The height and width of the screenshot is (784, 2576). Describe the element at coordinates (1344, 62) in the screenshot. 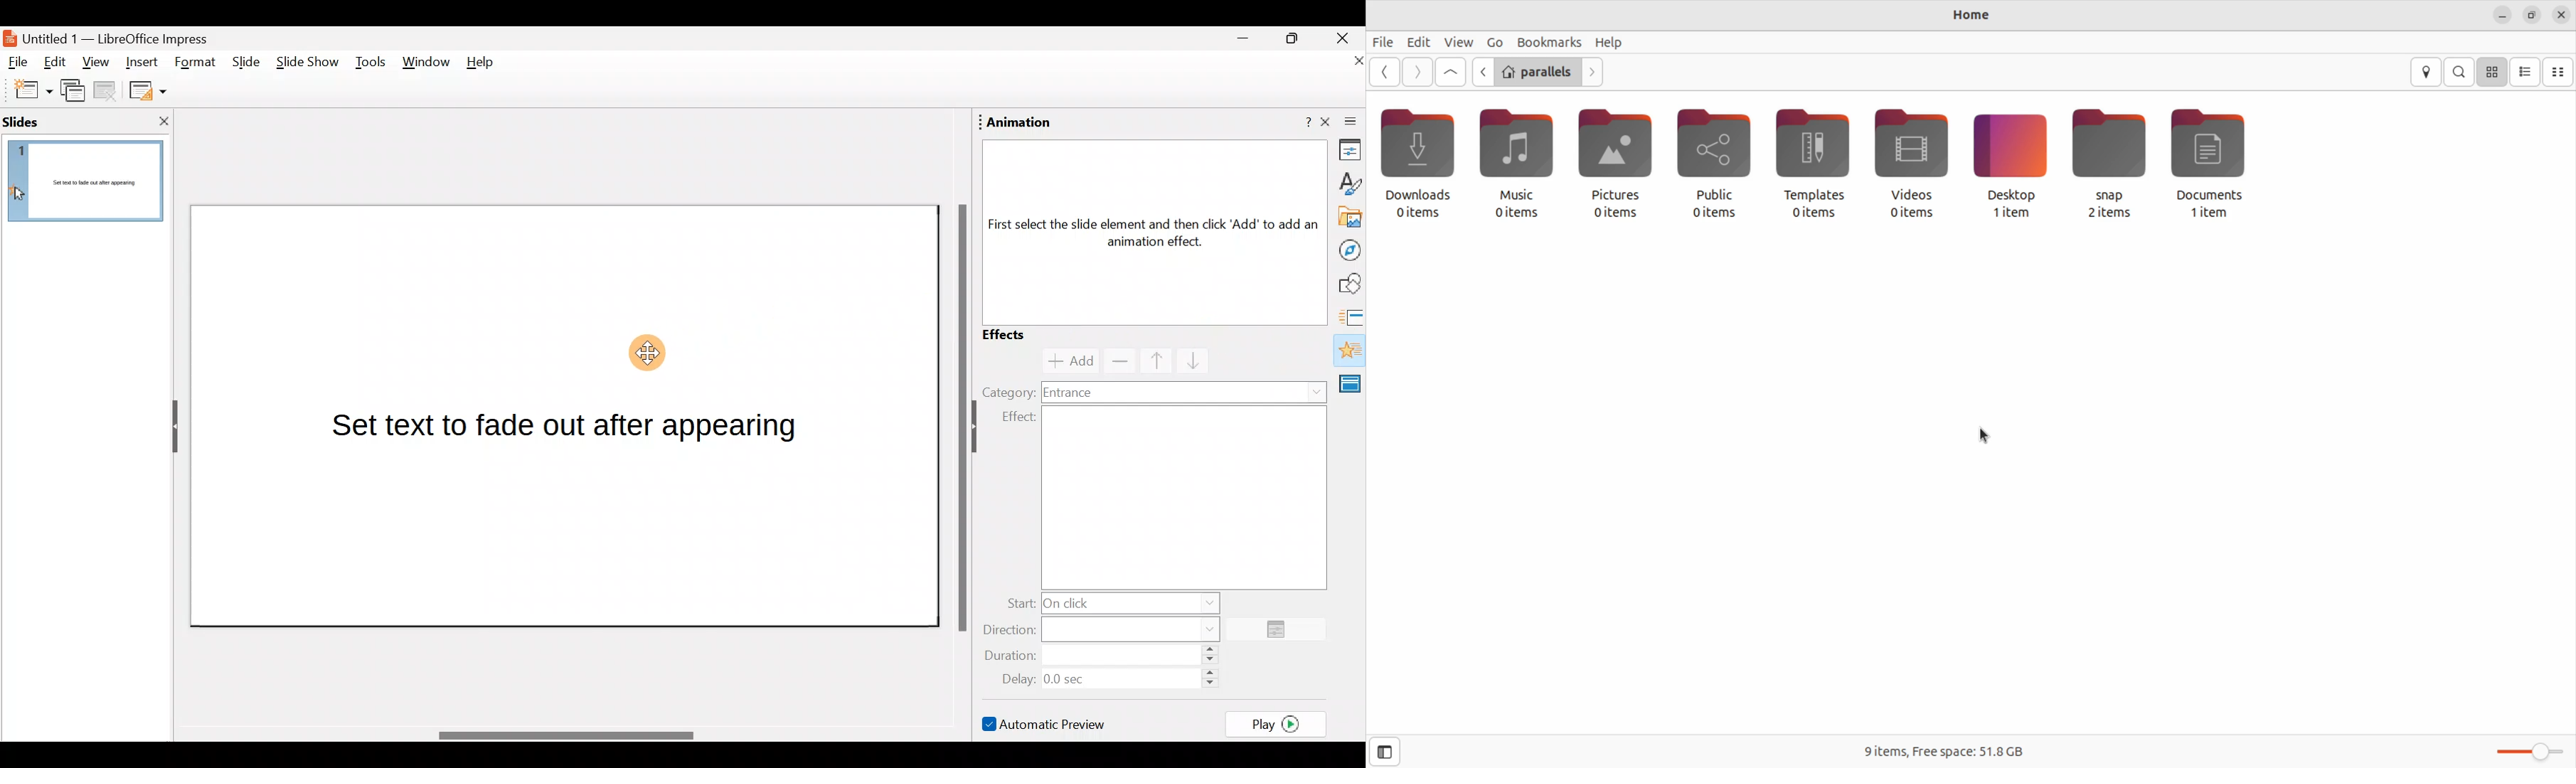

I see `Close document` at that location.